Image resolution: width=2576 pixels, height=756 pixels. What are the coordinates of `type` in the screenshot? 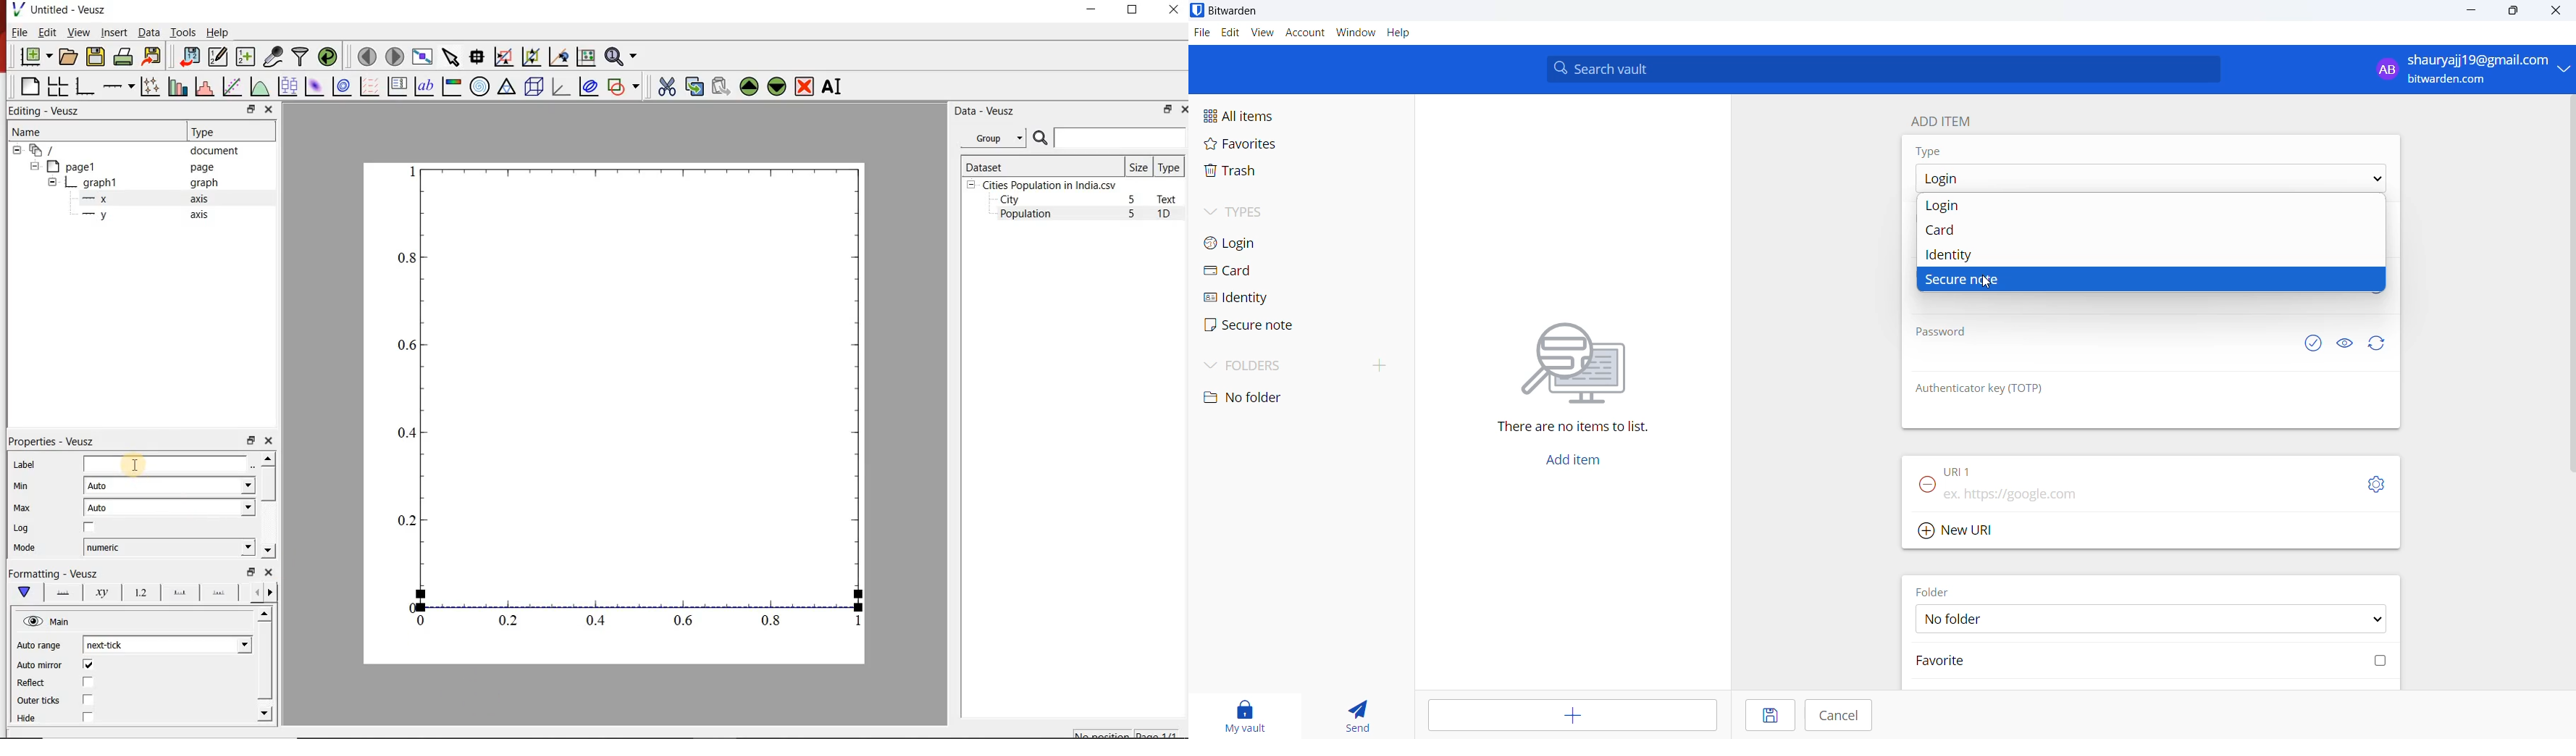 It's located at (1943, 152).